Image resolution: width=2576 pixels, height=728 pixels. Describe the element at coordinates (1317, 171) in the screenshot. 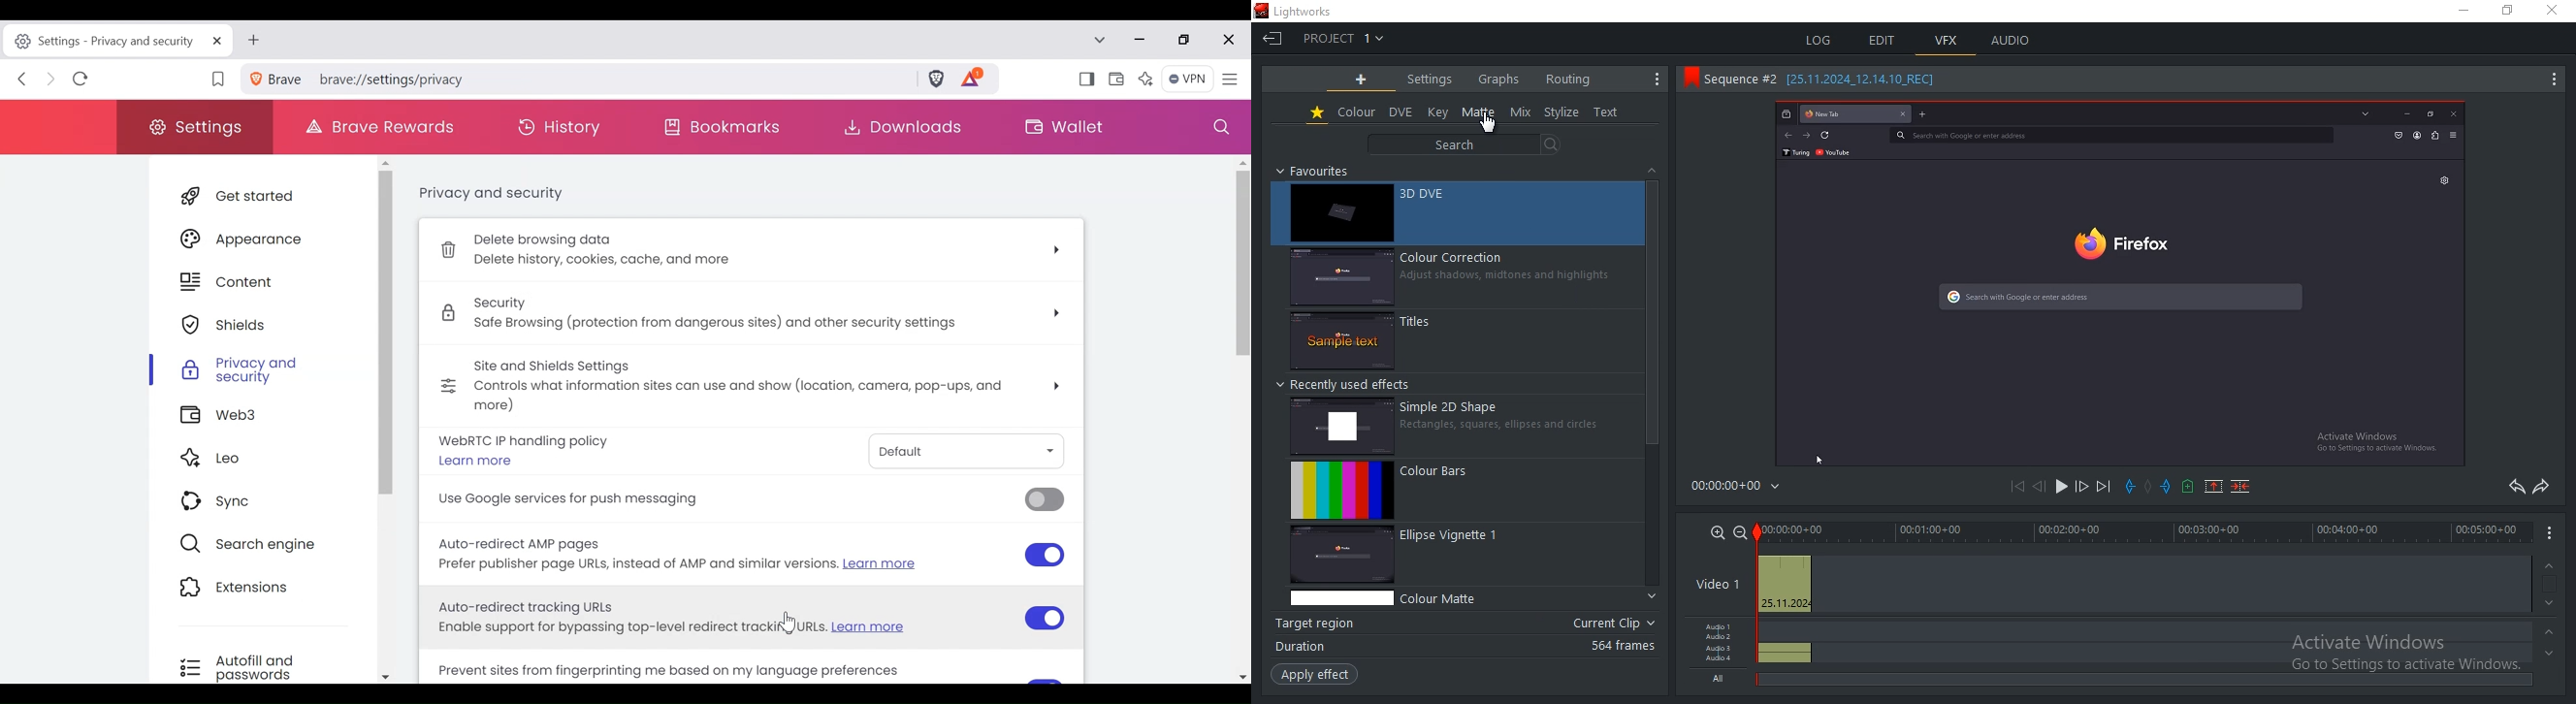

I see `favourites` at that location.